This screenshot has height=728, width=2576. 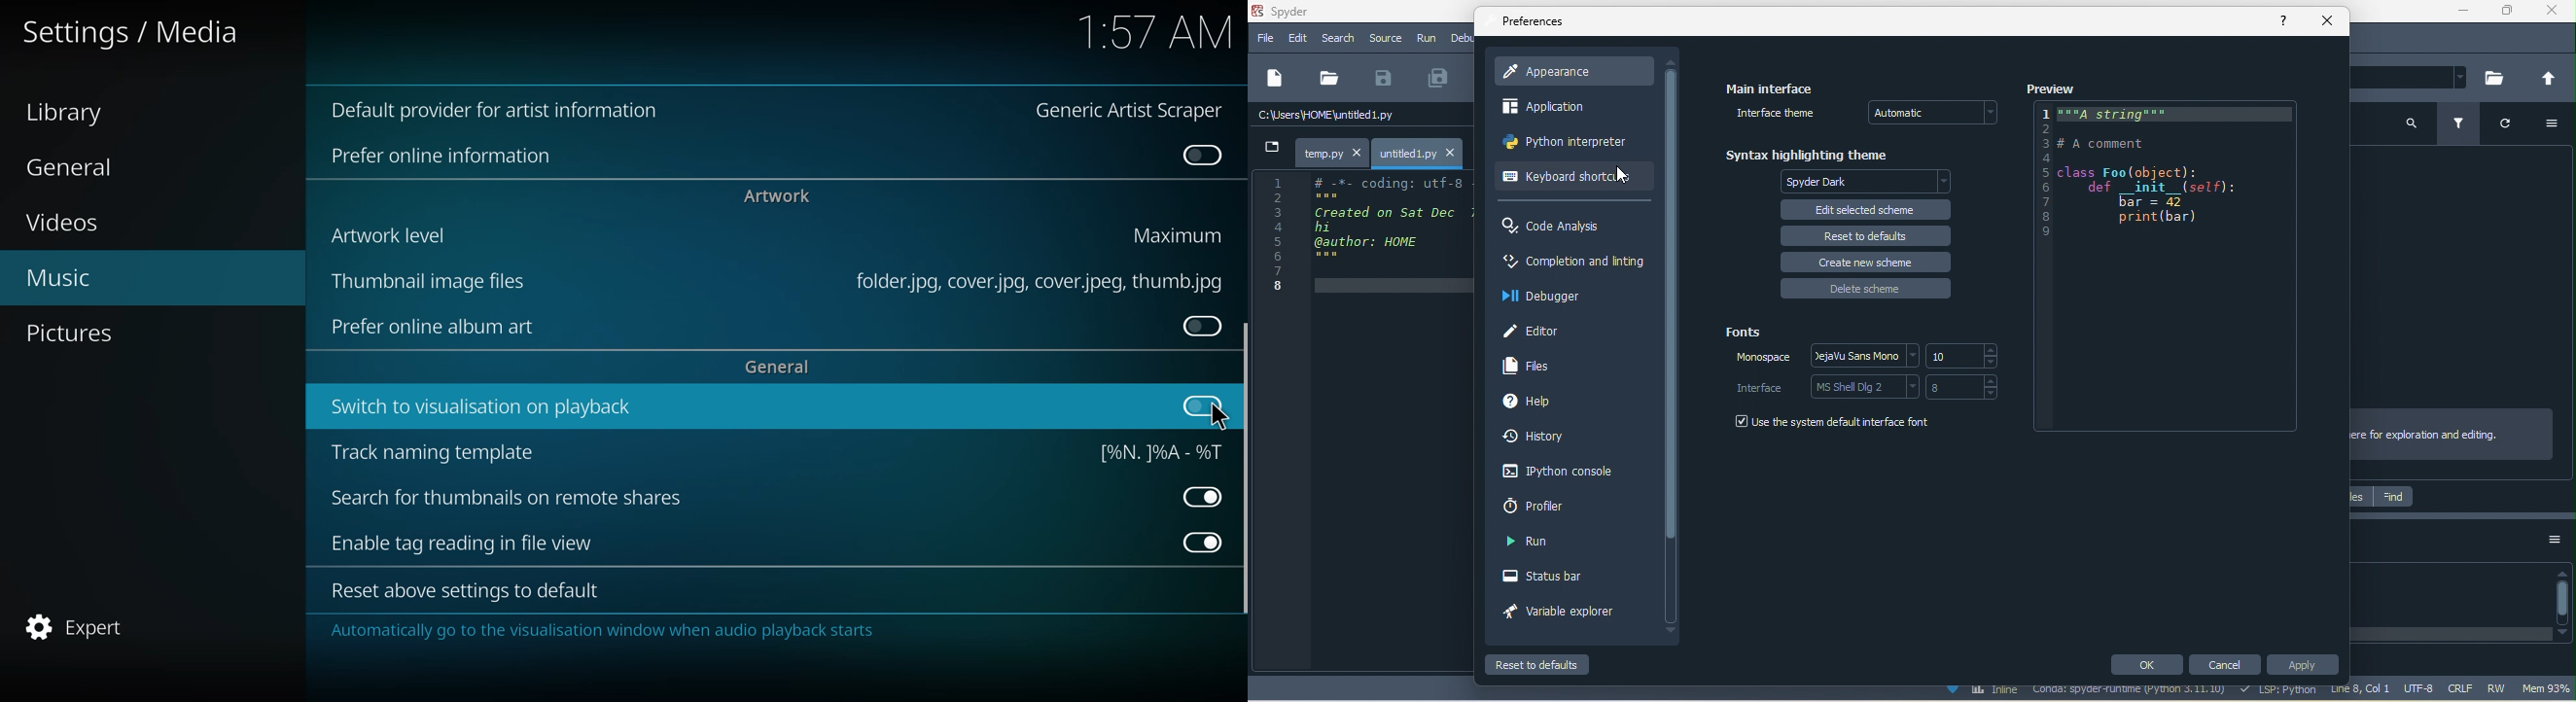 I want to click on refresh, so click(x=2501, y=126).